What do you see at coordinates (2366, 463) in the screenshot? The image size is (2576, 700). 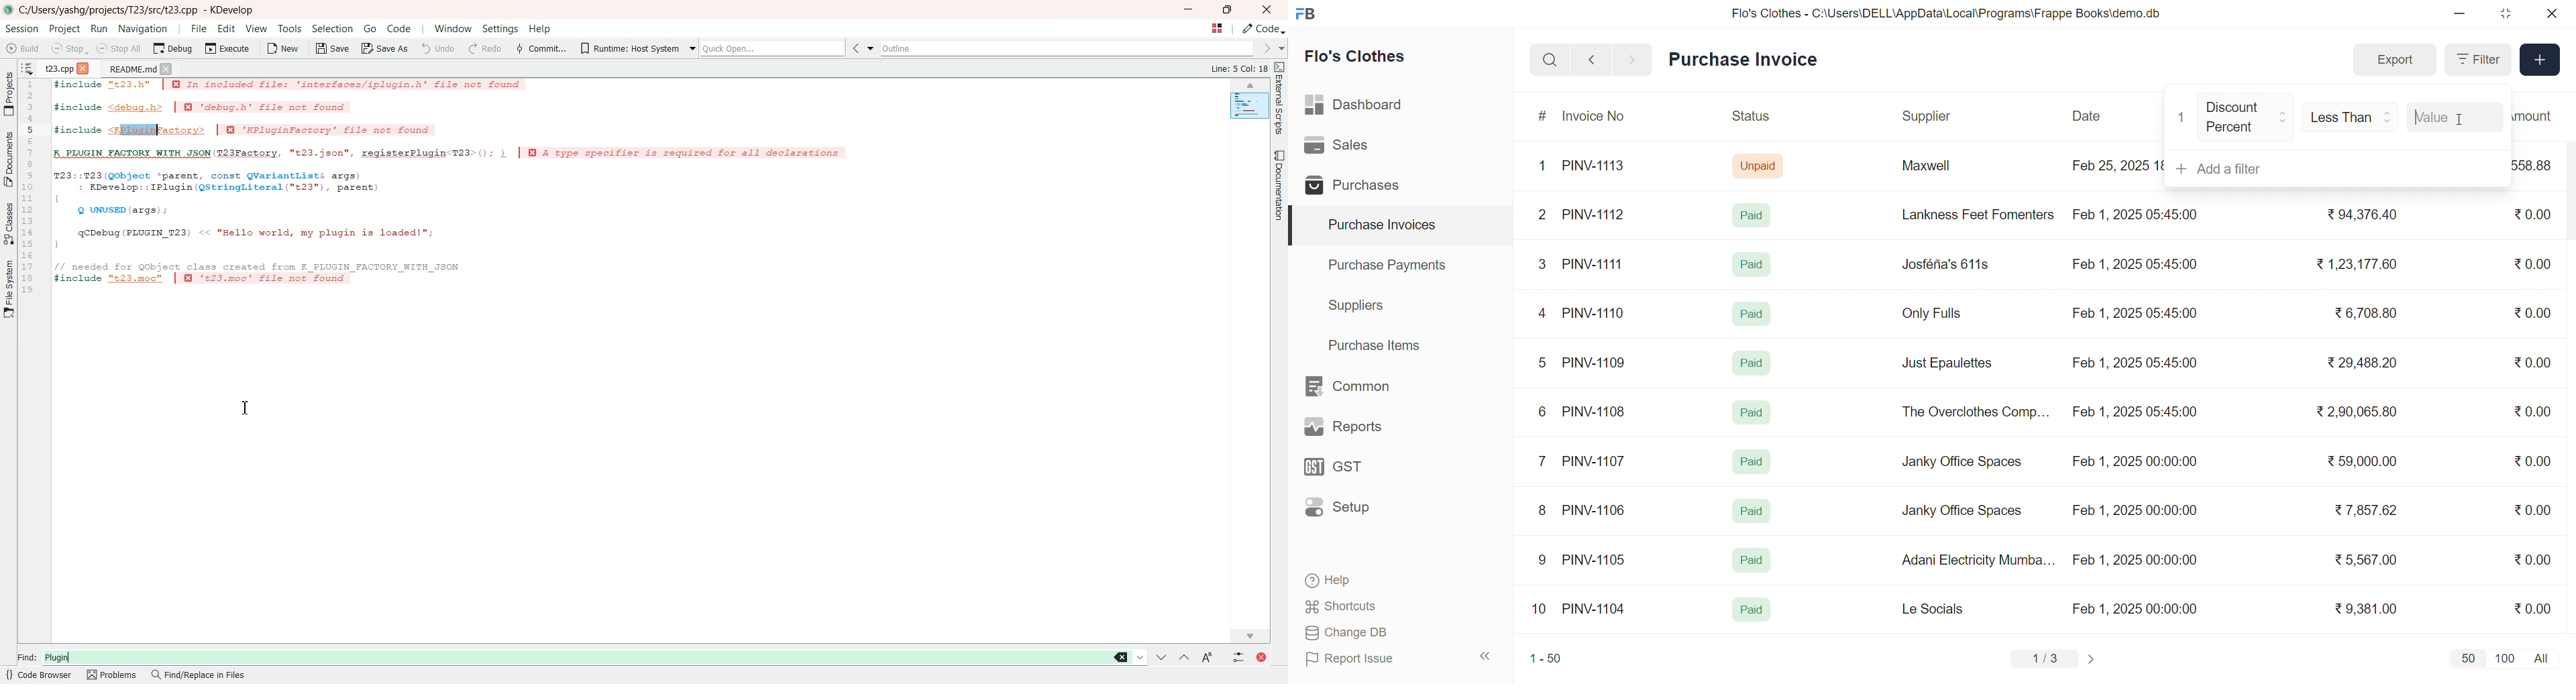 I see `₹ 59,000.00` at bounding box center [2366, 463].